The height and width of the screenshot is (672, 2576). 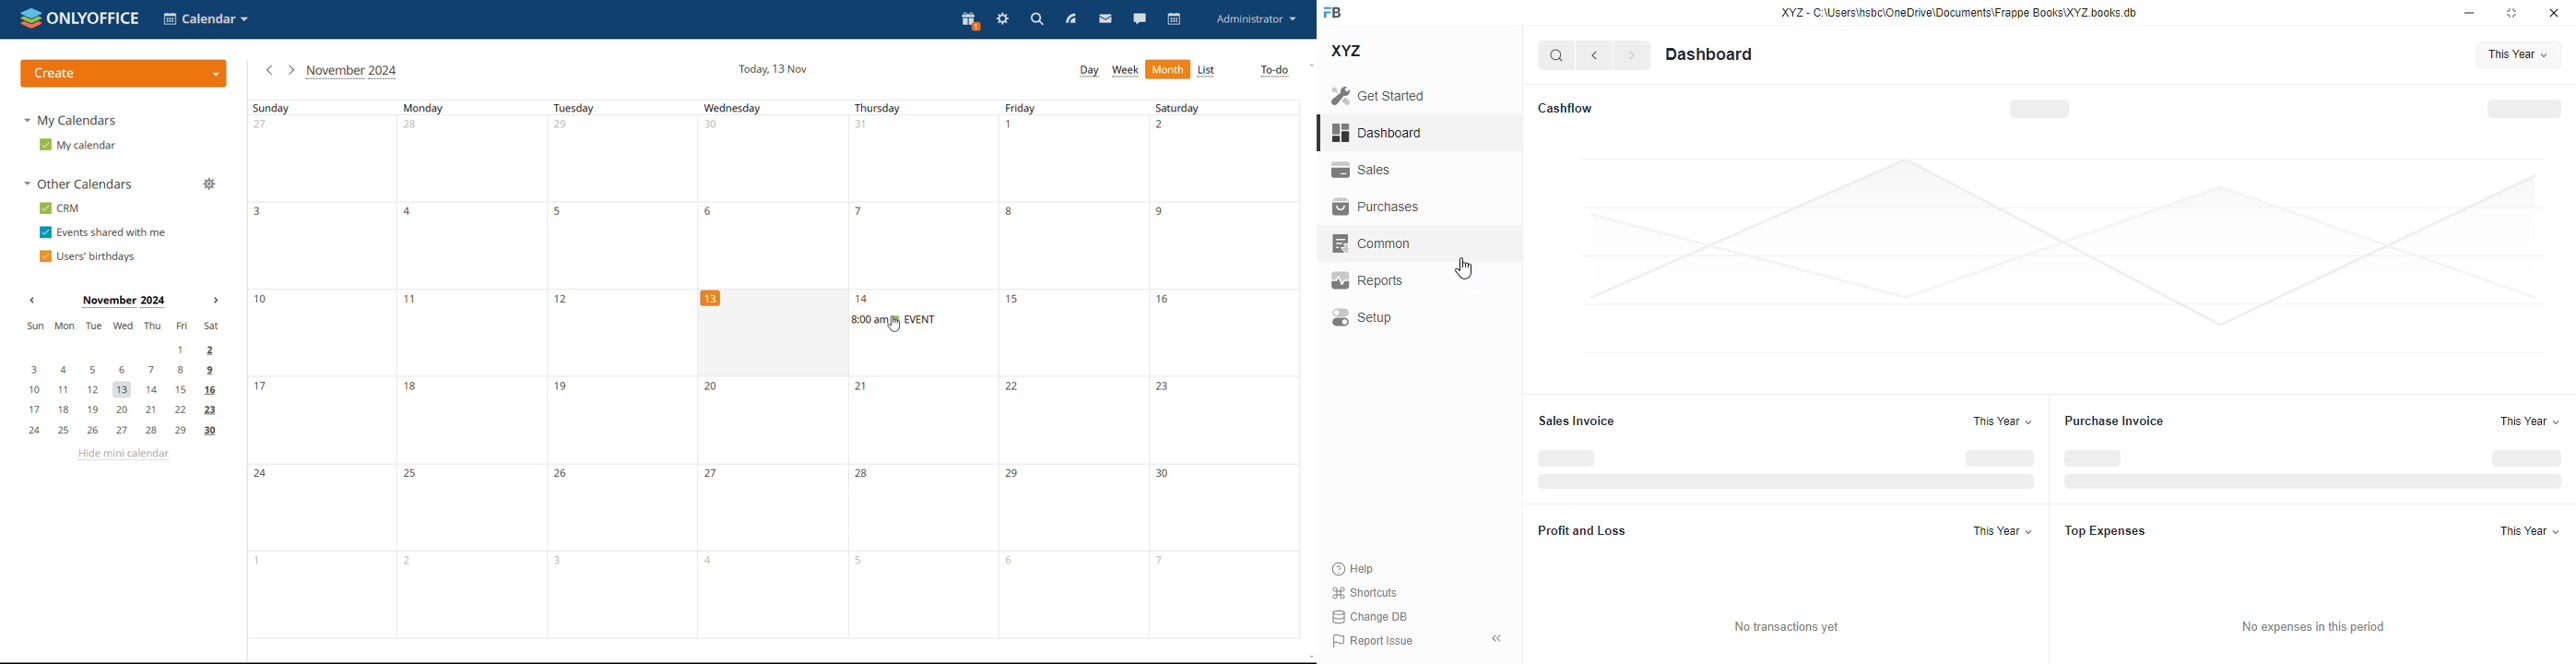 What do you see at coordinates (1353, 569) in the screenshot?
I see `help` at bounding box center [1353, 569].